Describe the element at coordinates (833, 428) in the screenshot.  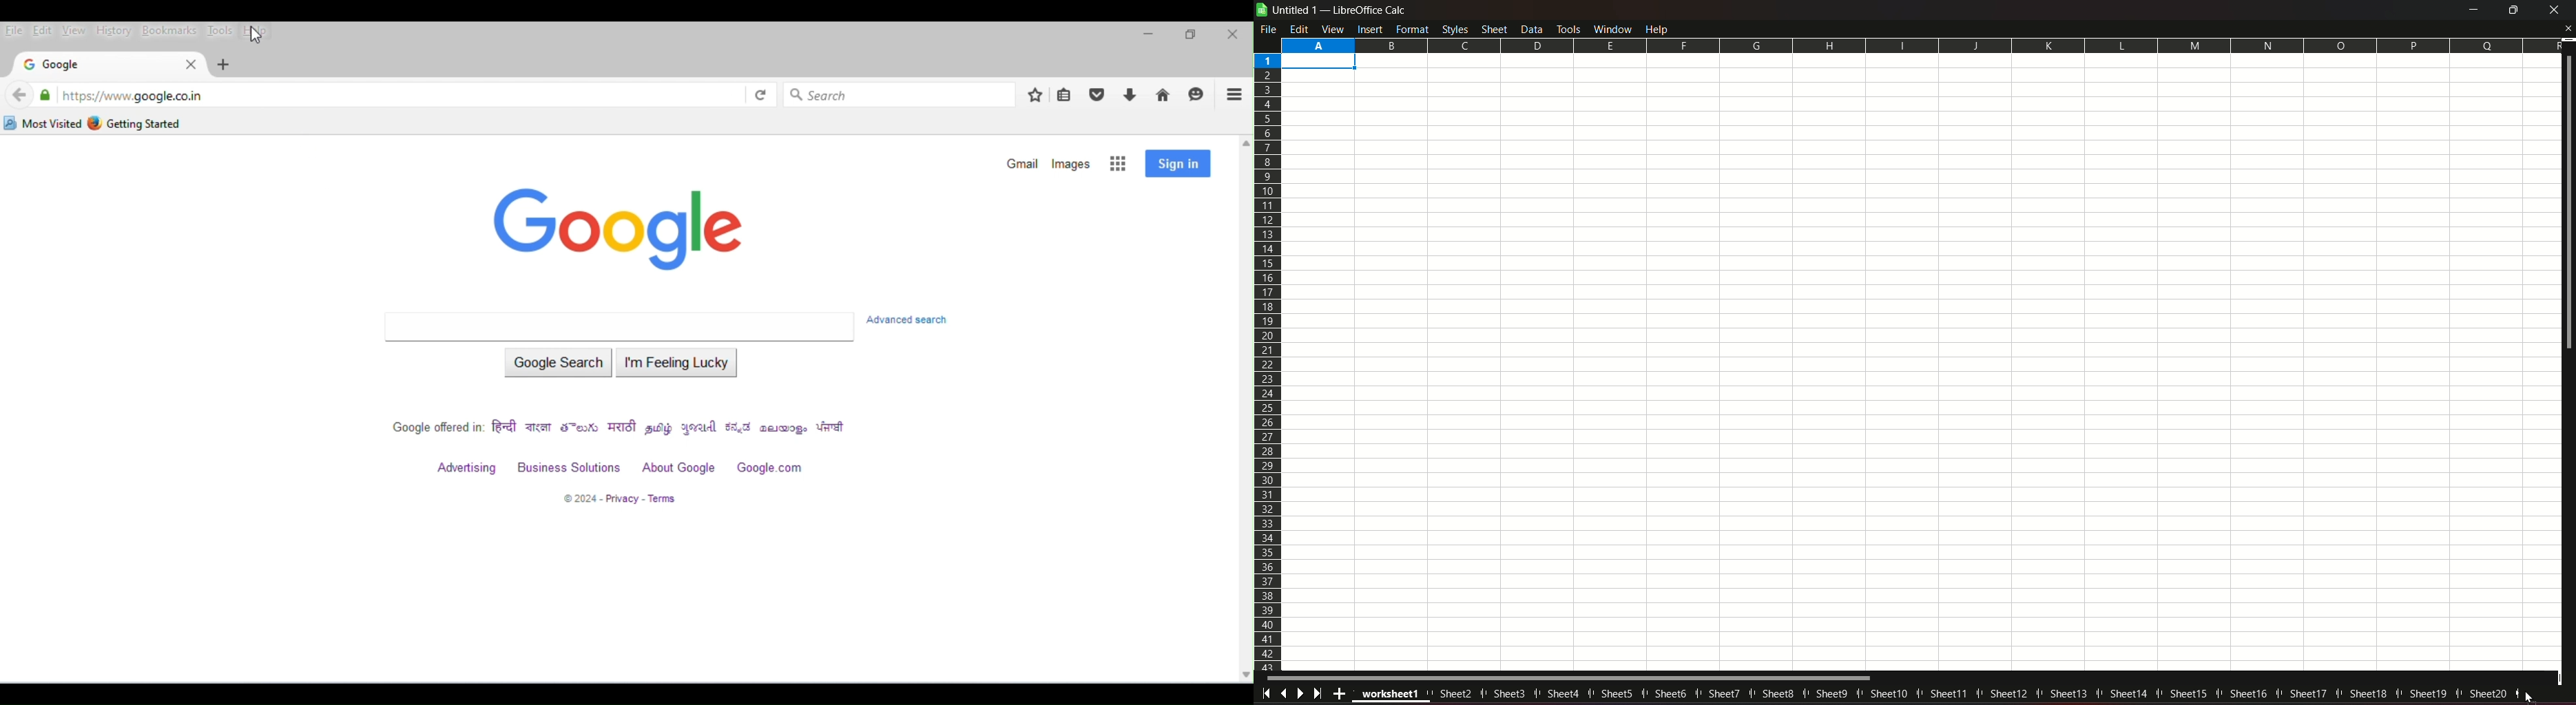
I see `punjabi` at that location.